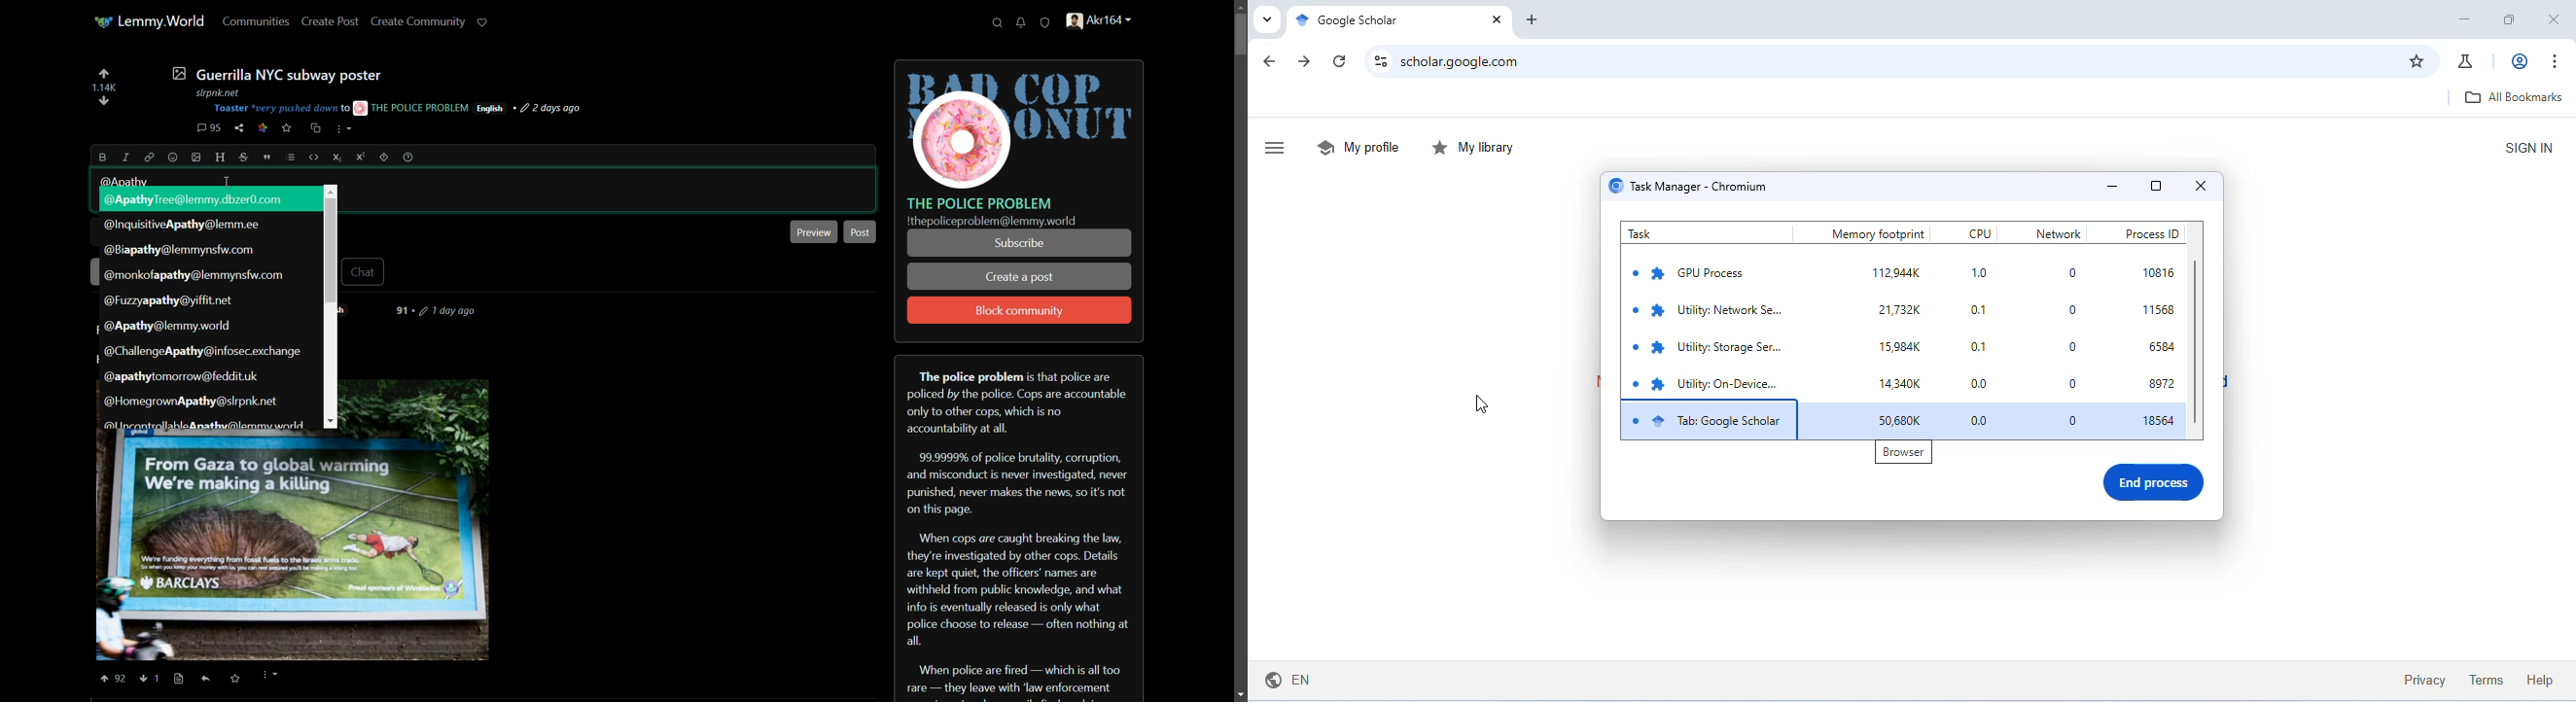 The height and width of the screenshot is (728, 2576). What do you see at coordinates (181, 378) in the screenshot?
I see `suggestion-8` at bounding box center [181, 378].